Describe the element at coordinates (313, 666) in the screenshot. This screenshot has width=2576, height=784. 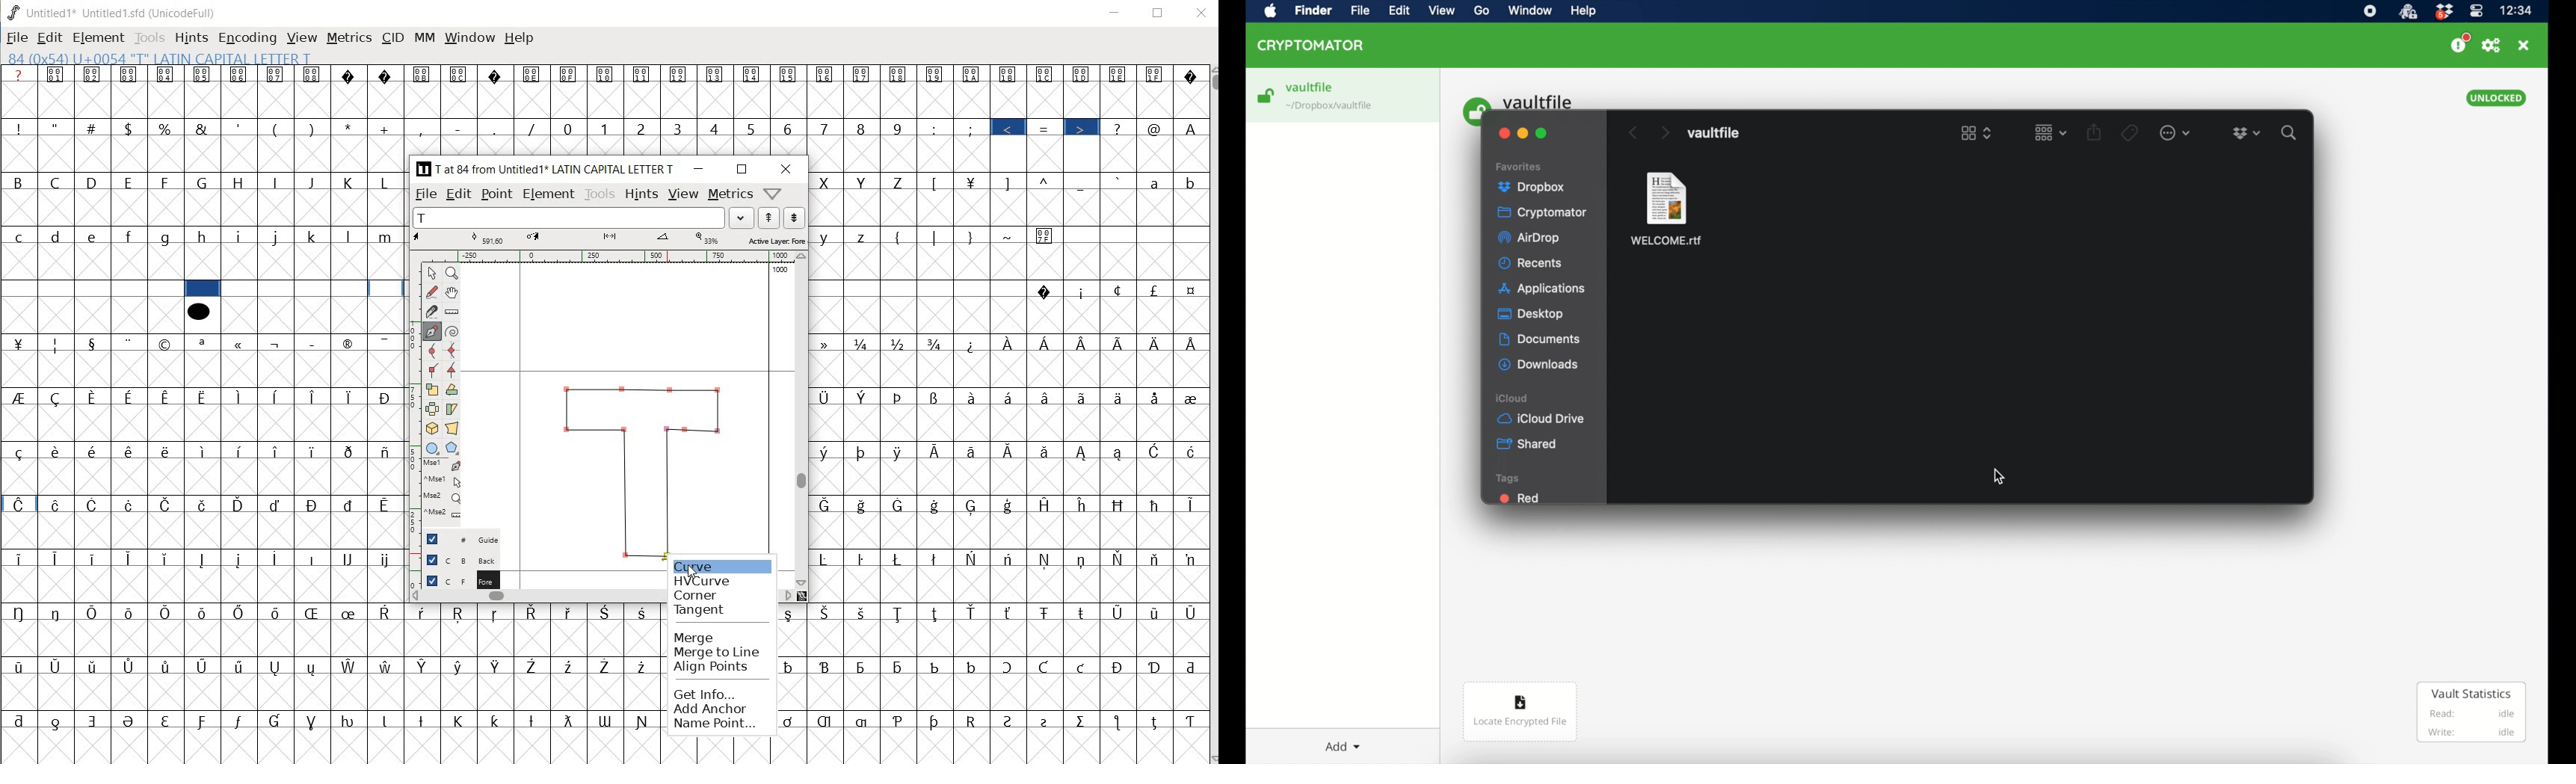
I see `` at that location.